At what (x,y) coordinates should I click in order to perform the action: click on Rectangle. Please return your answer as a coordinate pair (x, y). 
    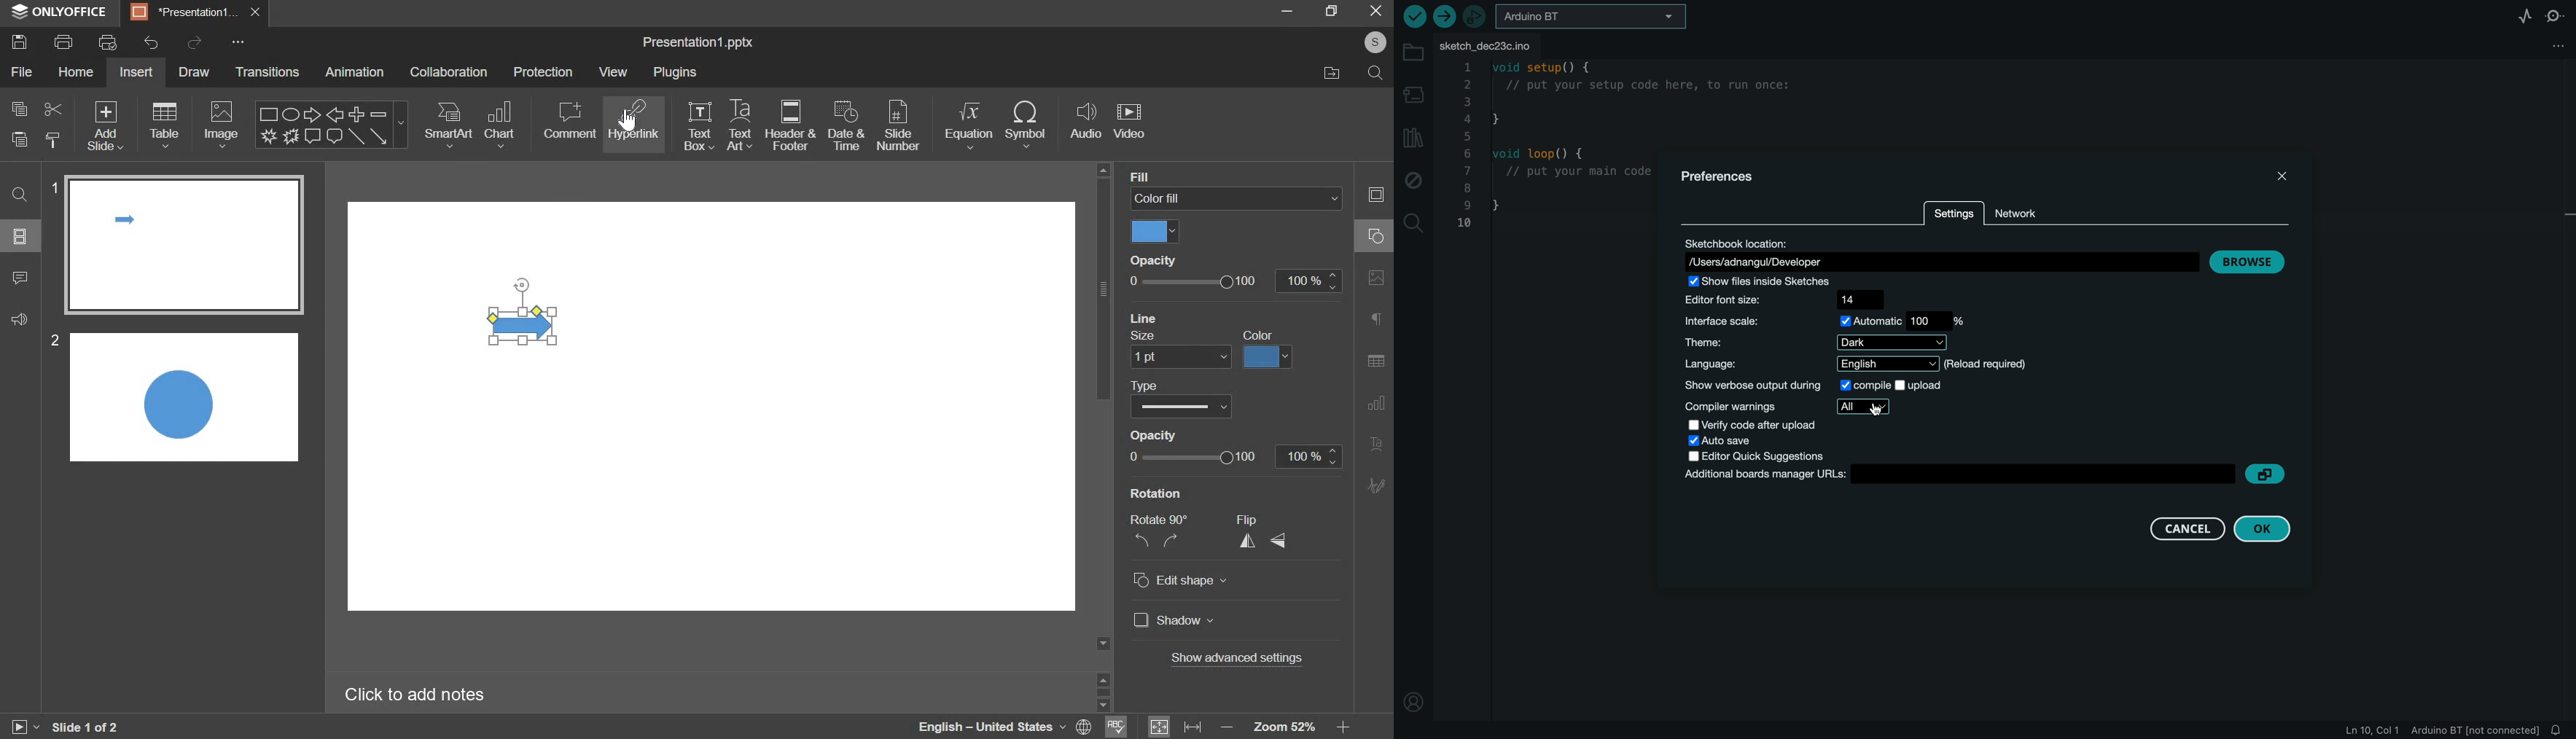
    Looking at the image, I should click on (268, 114).